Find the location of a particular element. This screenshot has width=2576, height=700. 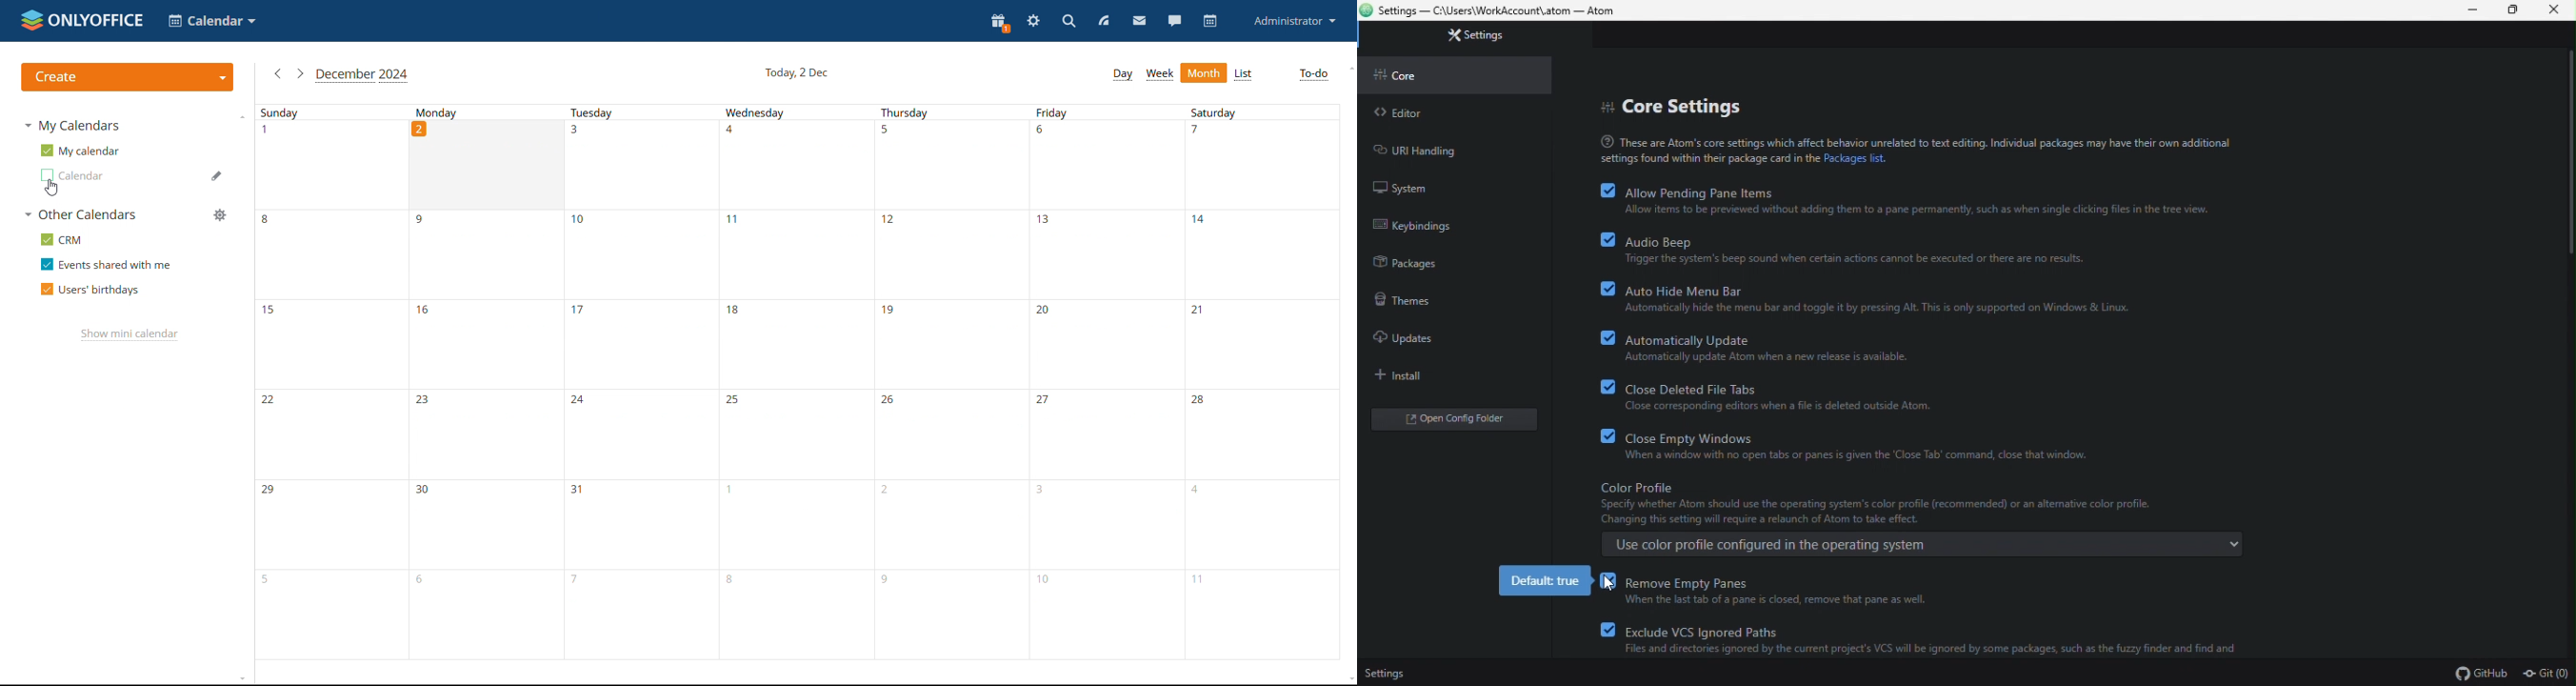

scroll down is located at coordinates (1349, 680).